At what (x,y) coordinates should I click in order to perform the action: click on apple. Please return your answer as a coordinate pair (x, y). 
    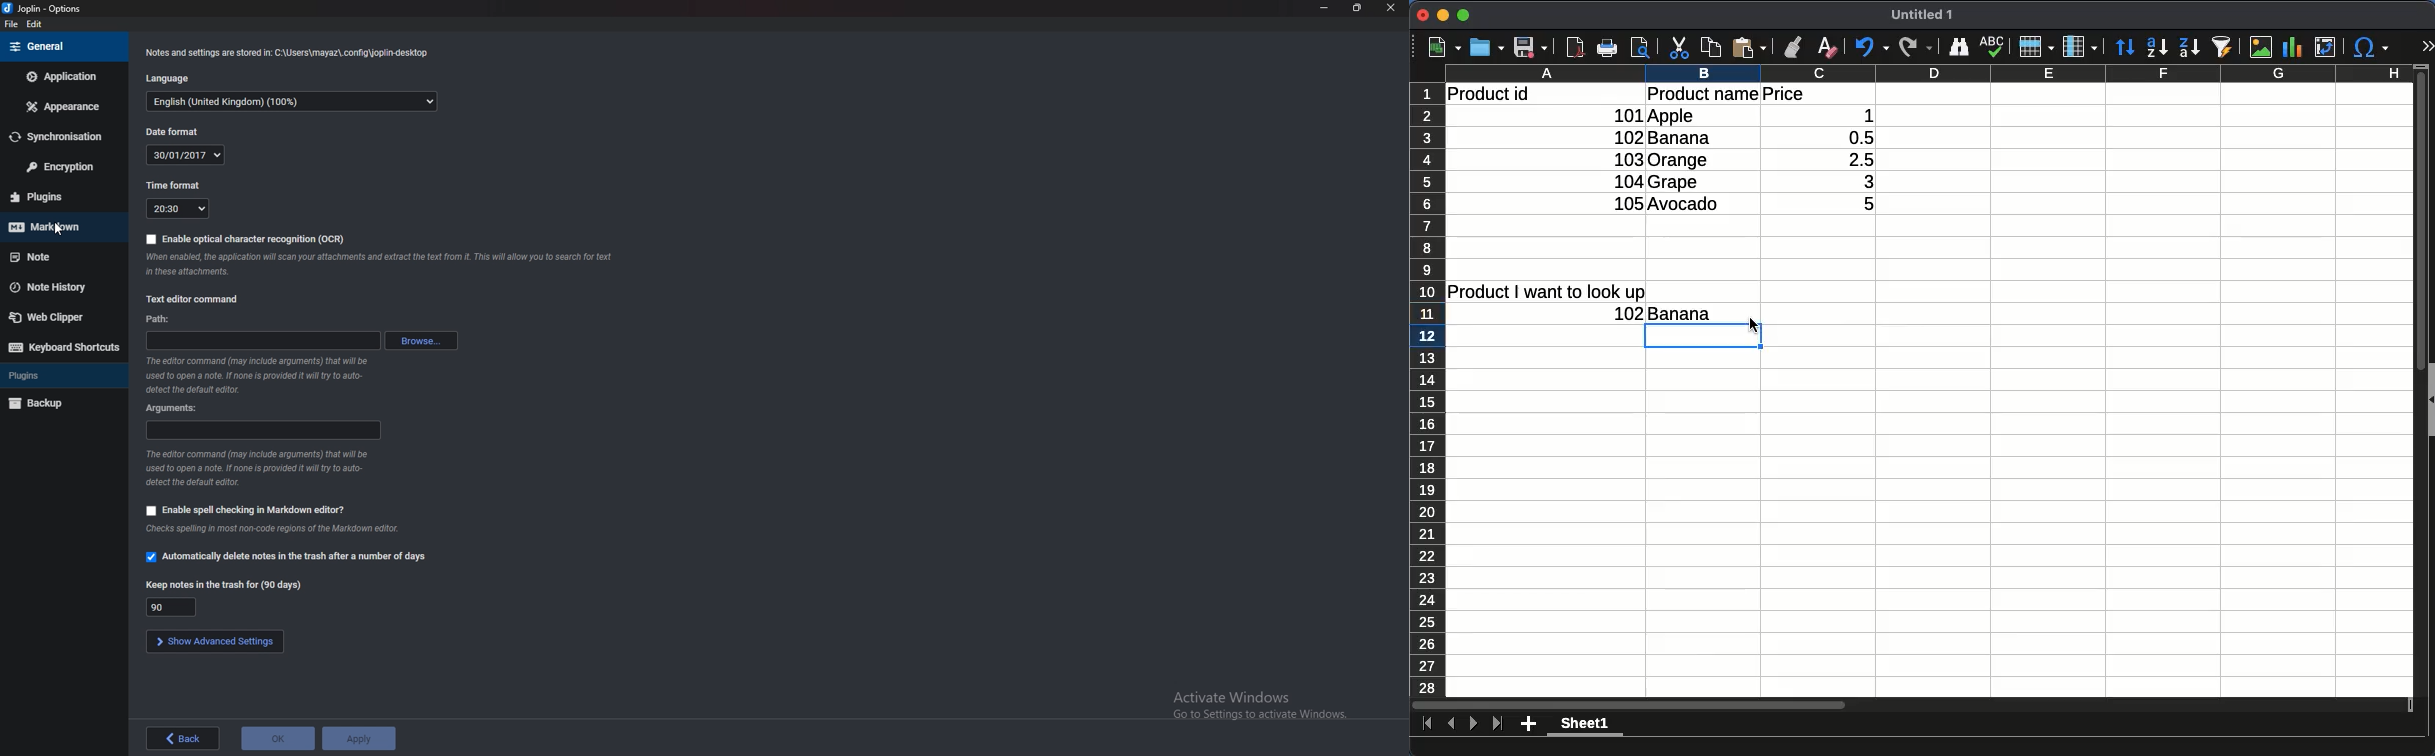
    Looking at the image, I should click on (1672, 116).